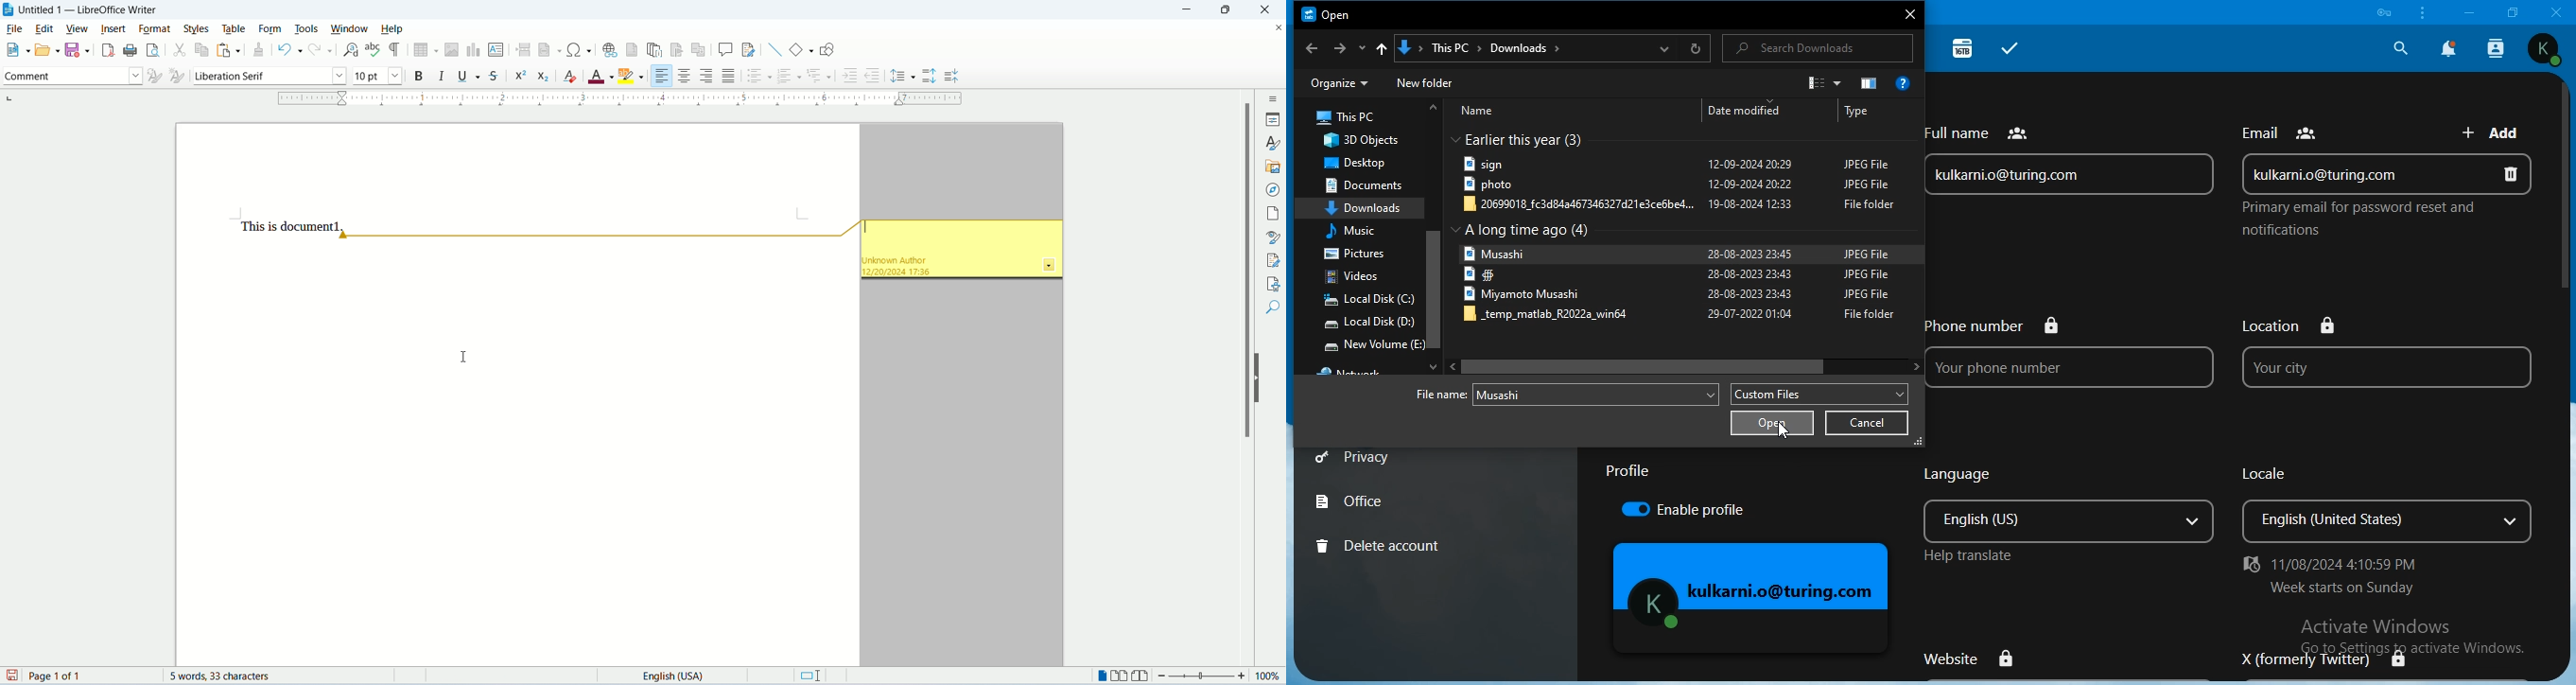  What do you see at coordinates (1550, 48) in the screenshot?
I see `location` at bounding box center [1550, 48].